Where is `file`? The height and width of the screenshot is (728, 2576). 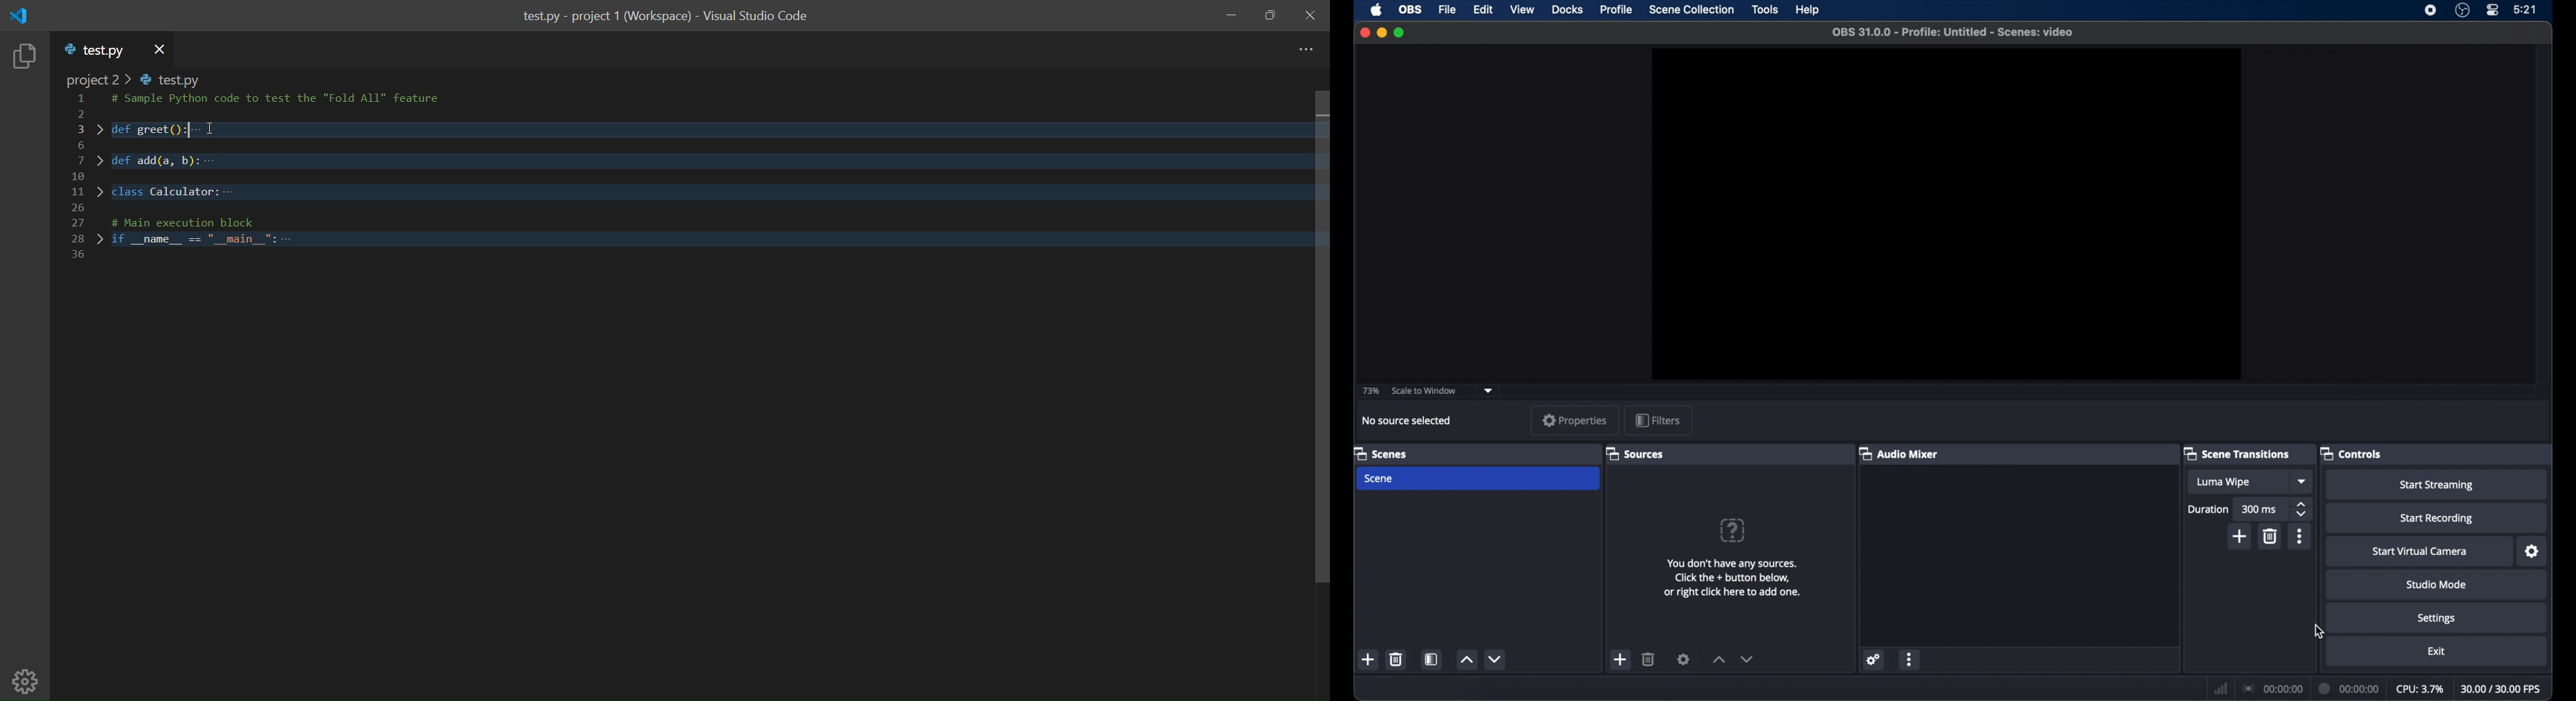 file is located at coordinates (1448, 10).